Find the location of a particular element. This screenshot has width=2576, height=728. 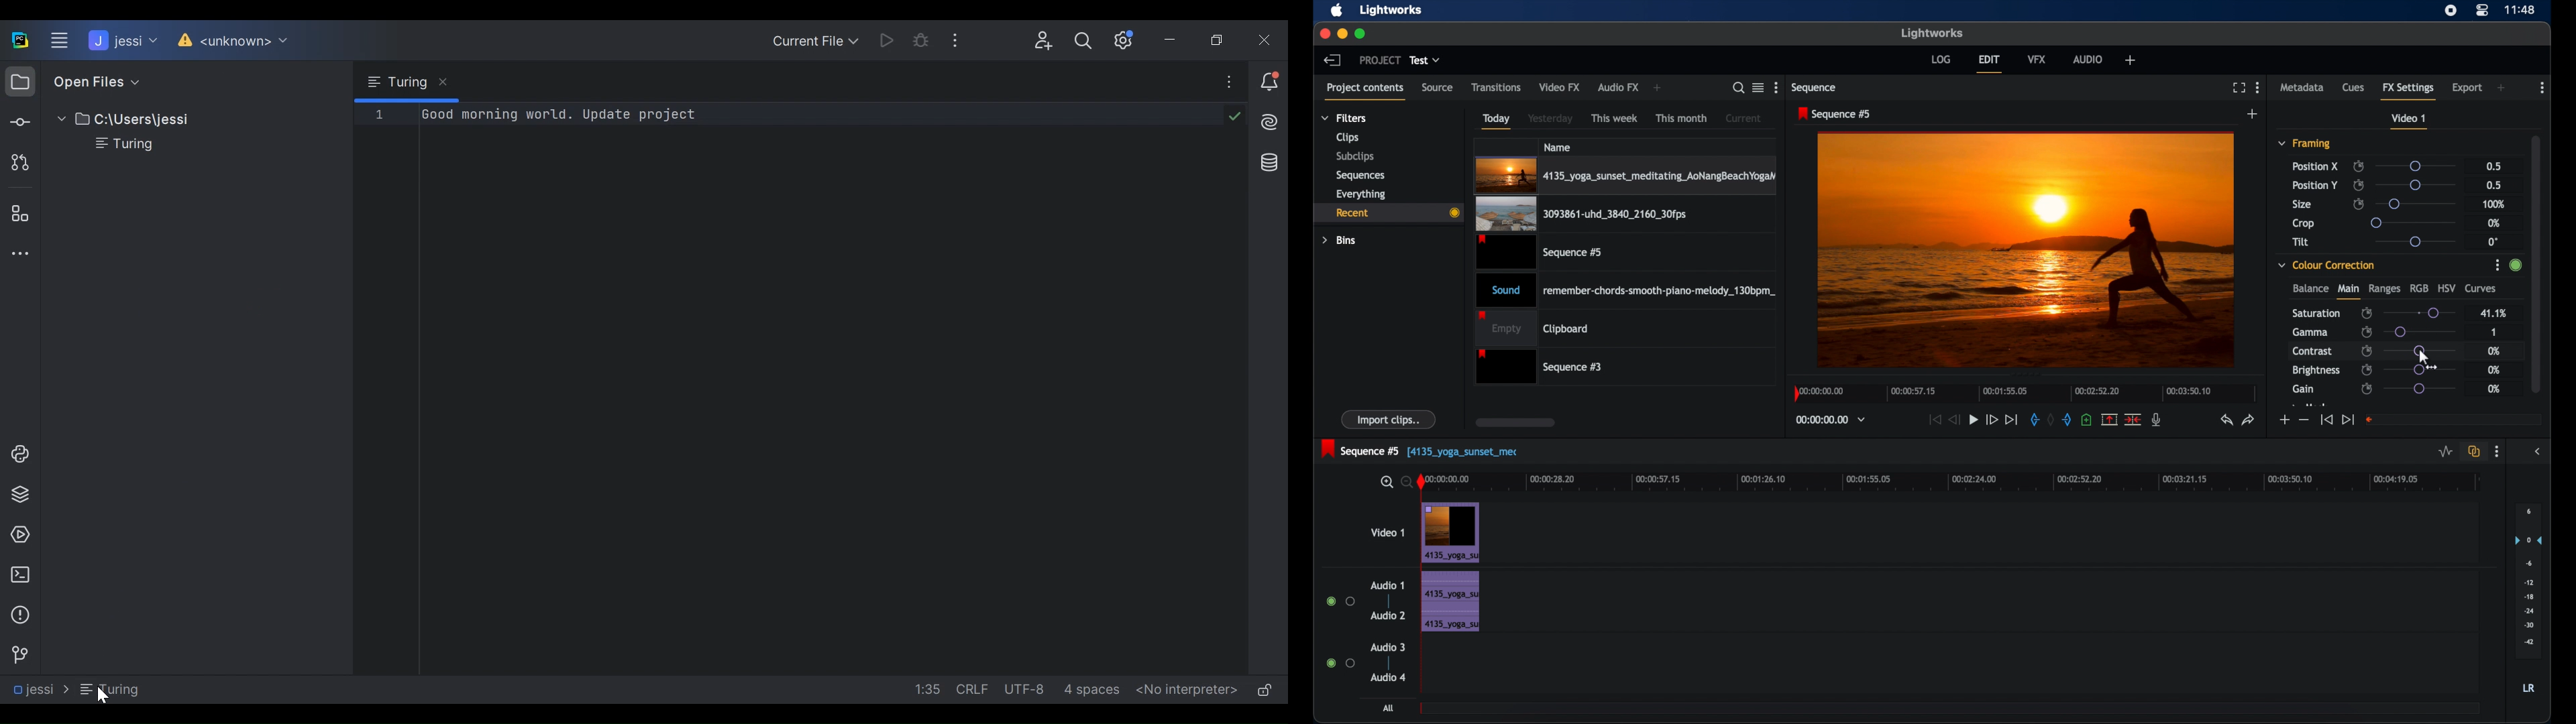

video 1 is located at coordinates (2410, 121).